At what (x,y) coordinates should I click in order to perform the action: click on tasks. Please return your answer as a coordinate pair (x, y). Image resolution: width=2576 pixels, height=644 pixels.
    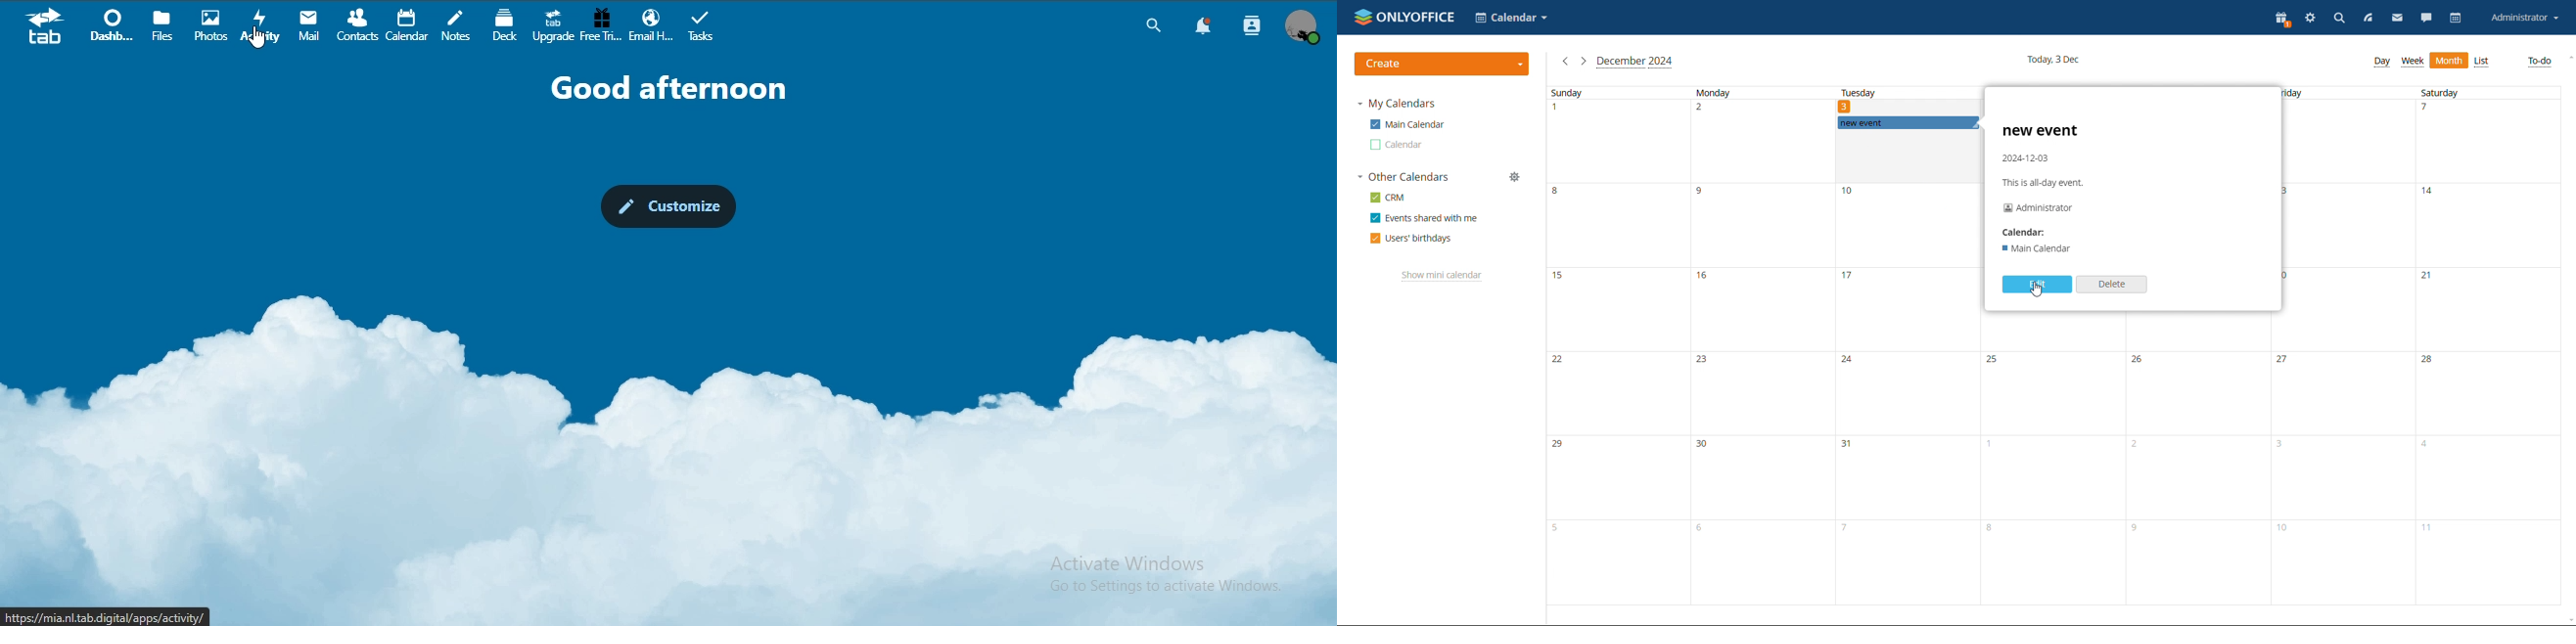
    Looking at the image, I should click on (705, 26).